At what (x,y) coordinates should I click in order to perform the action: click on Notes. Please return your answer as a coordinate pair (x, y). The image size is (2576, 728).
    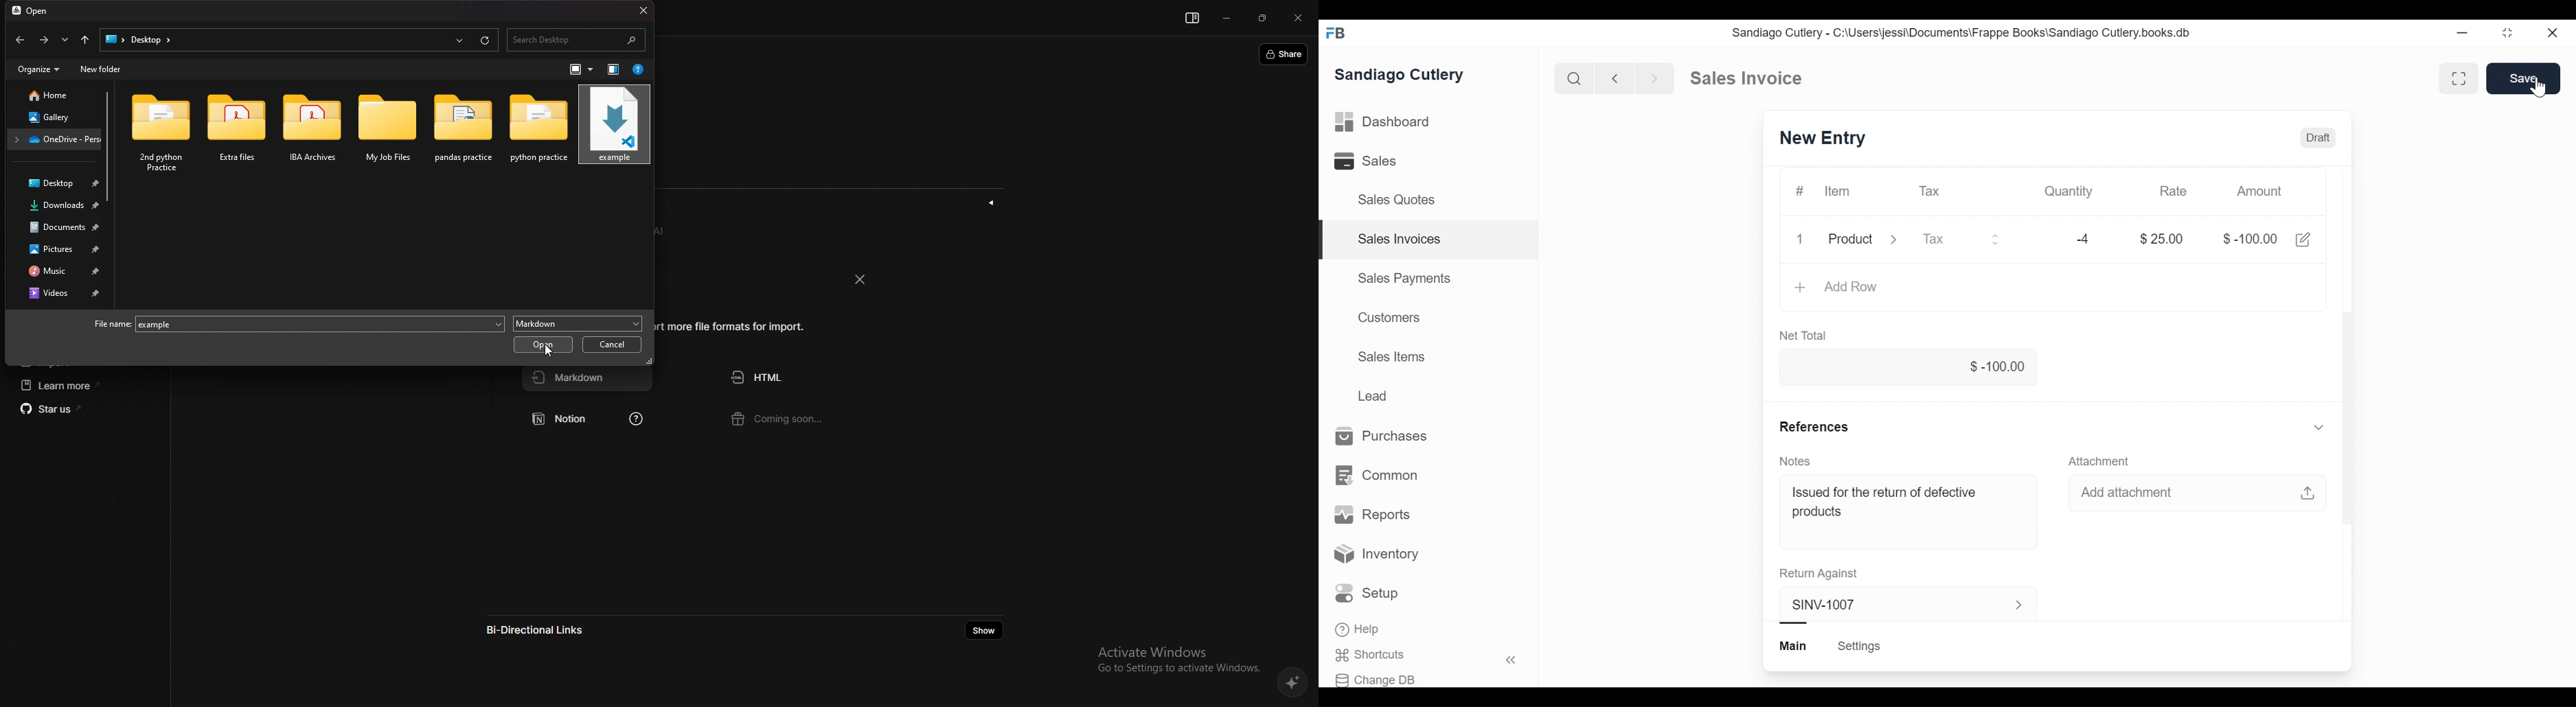
    Looking at the image, I should click on (1797, 461).